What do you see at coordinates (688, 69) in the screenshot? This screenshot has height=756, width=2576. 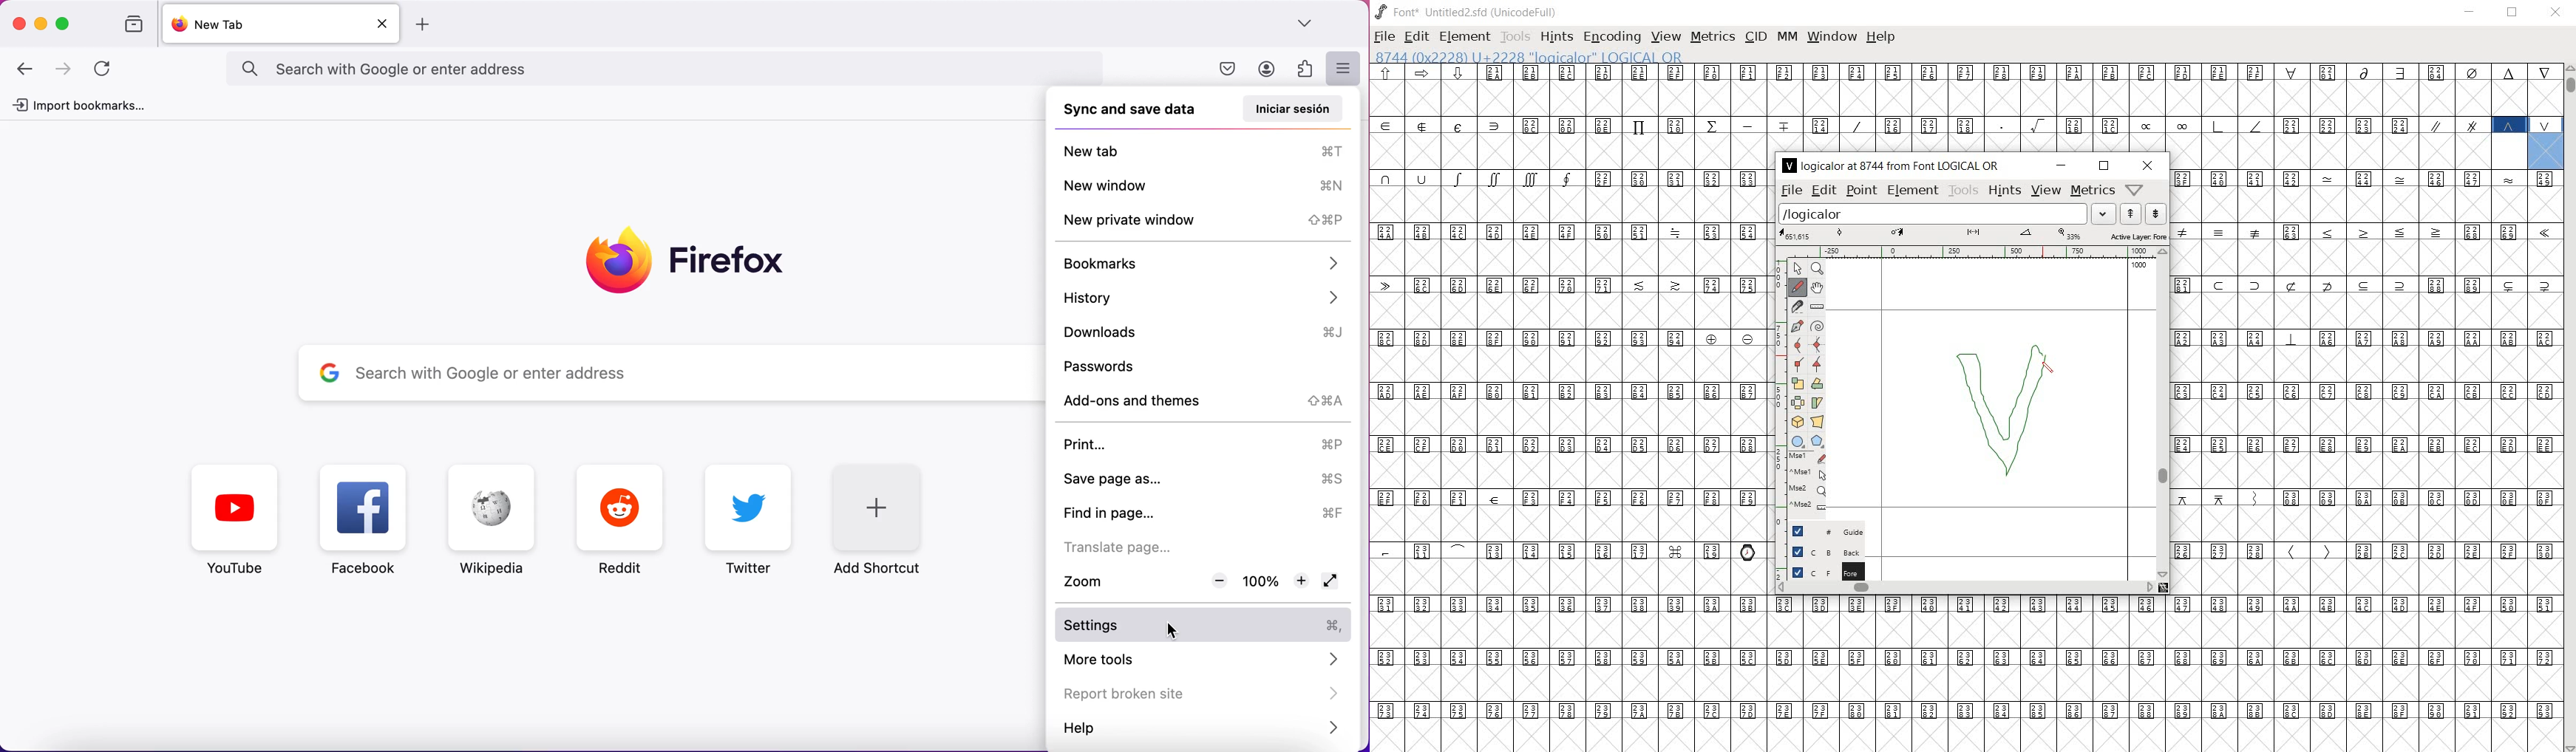 I see `search with google or enter address` at bounding box center [688, 69].